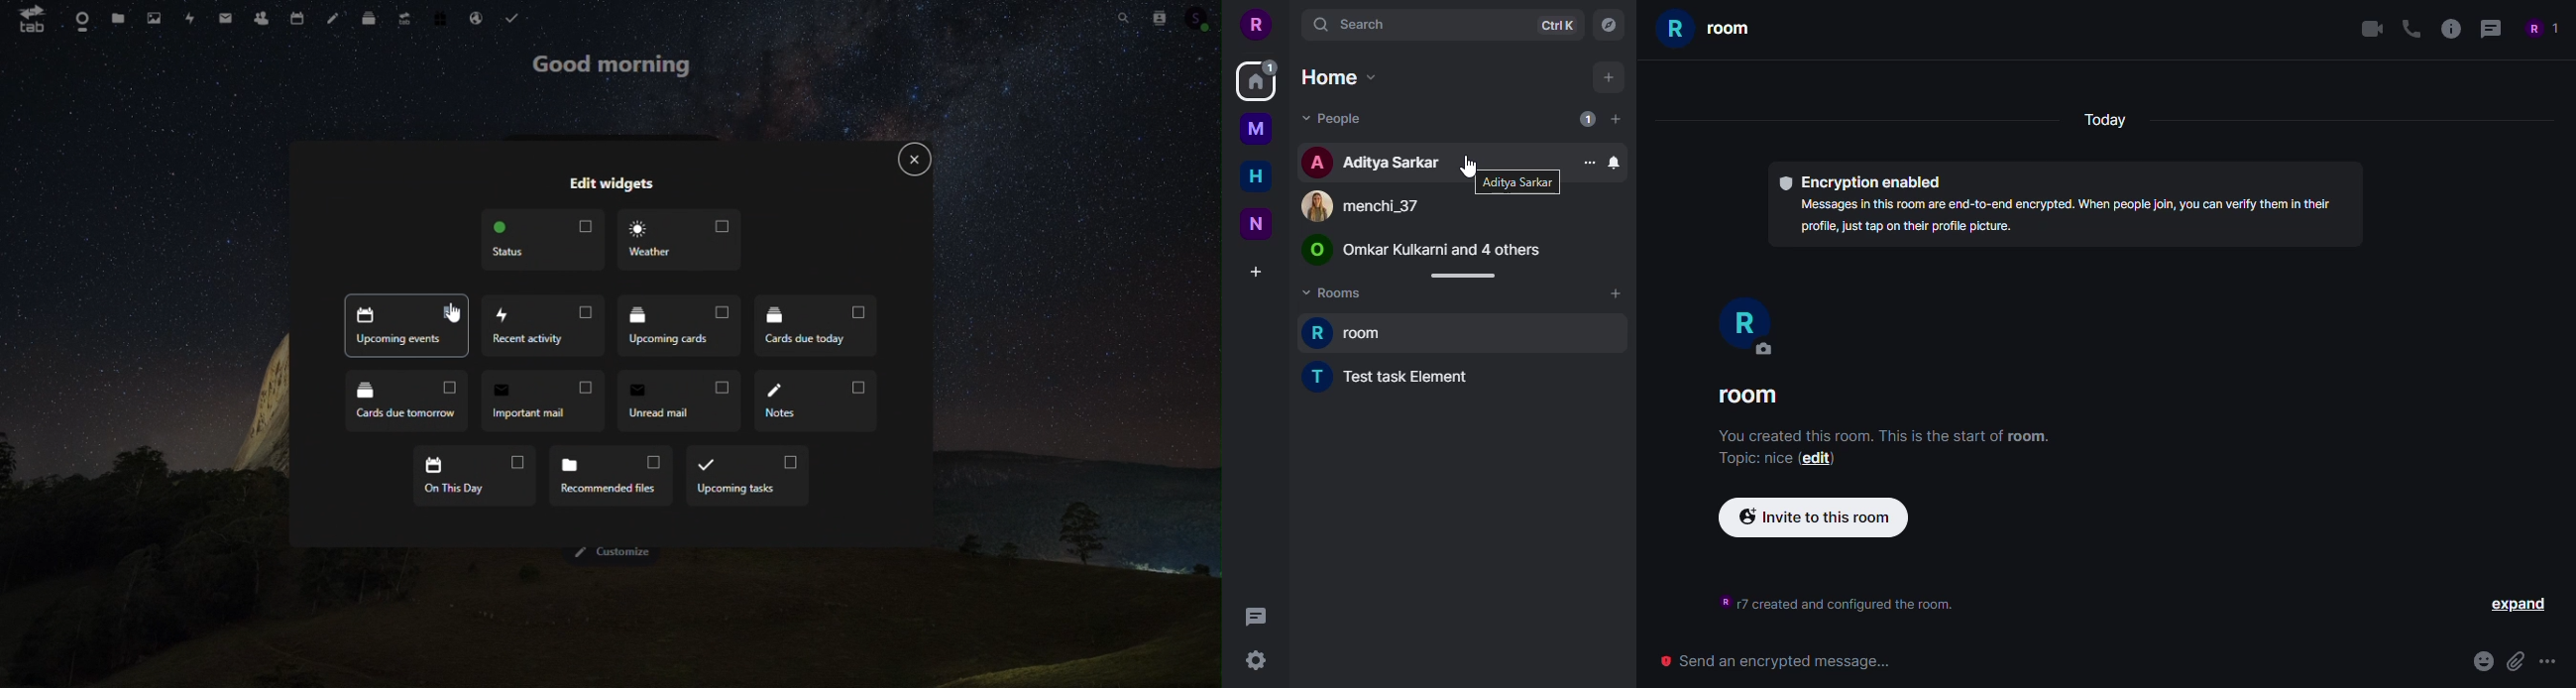  I want to click on r7 created and configured the room., so click(1842, 603).